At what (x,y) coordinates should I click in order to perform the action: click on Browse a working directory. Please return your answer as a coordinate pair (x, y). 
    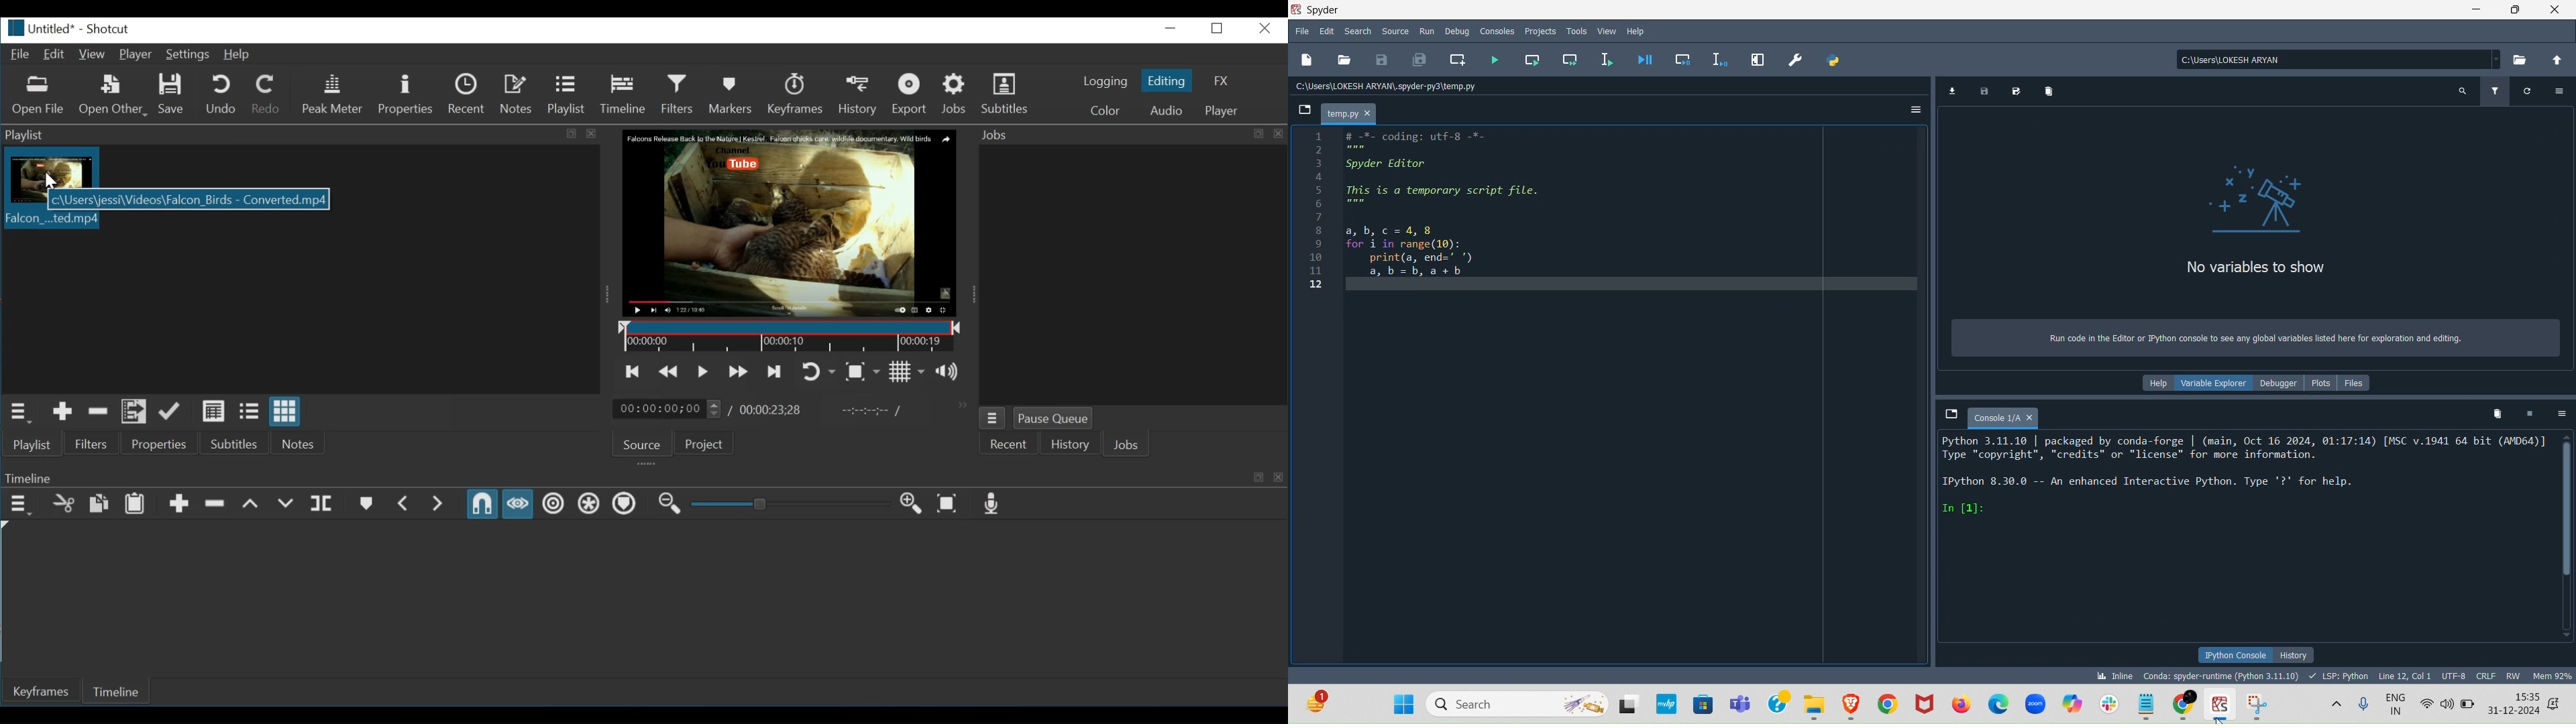
    Looking at the image, I should click on (2520, 60).